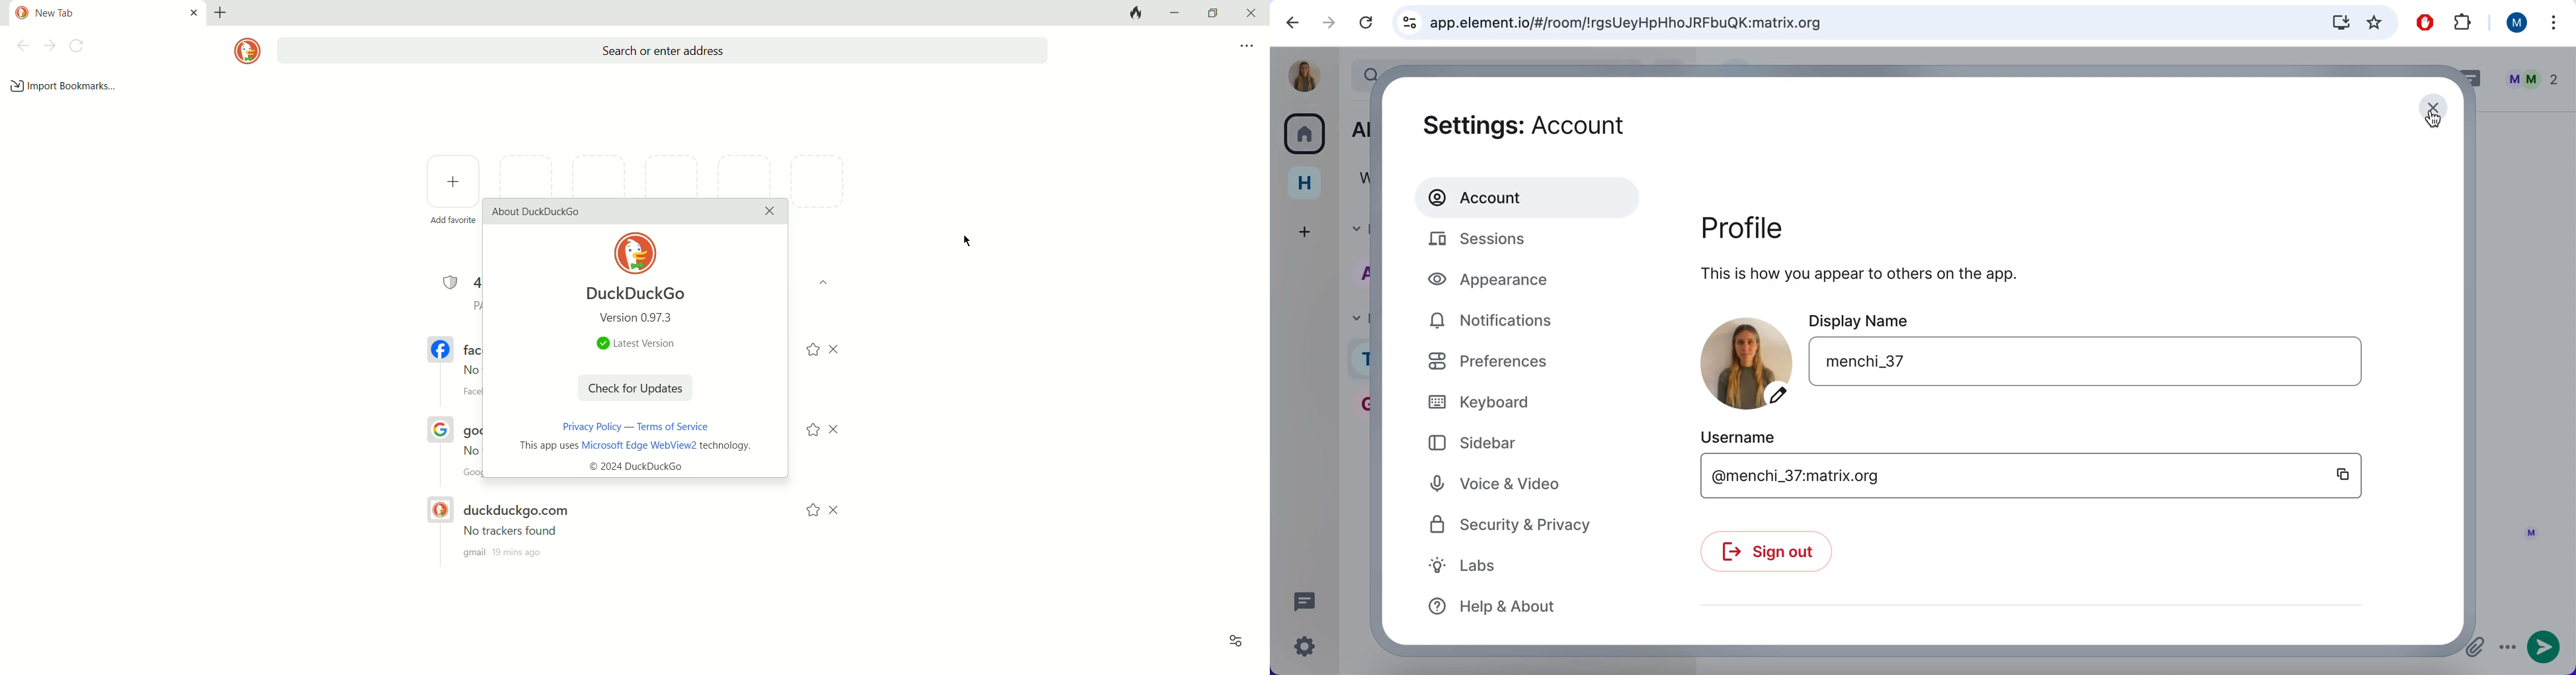 The height and width of the screenshot is (700, 2576). I want to click on quick settings, so click(1306, 646).